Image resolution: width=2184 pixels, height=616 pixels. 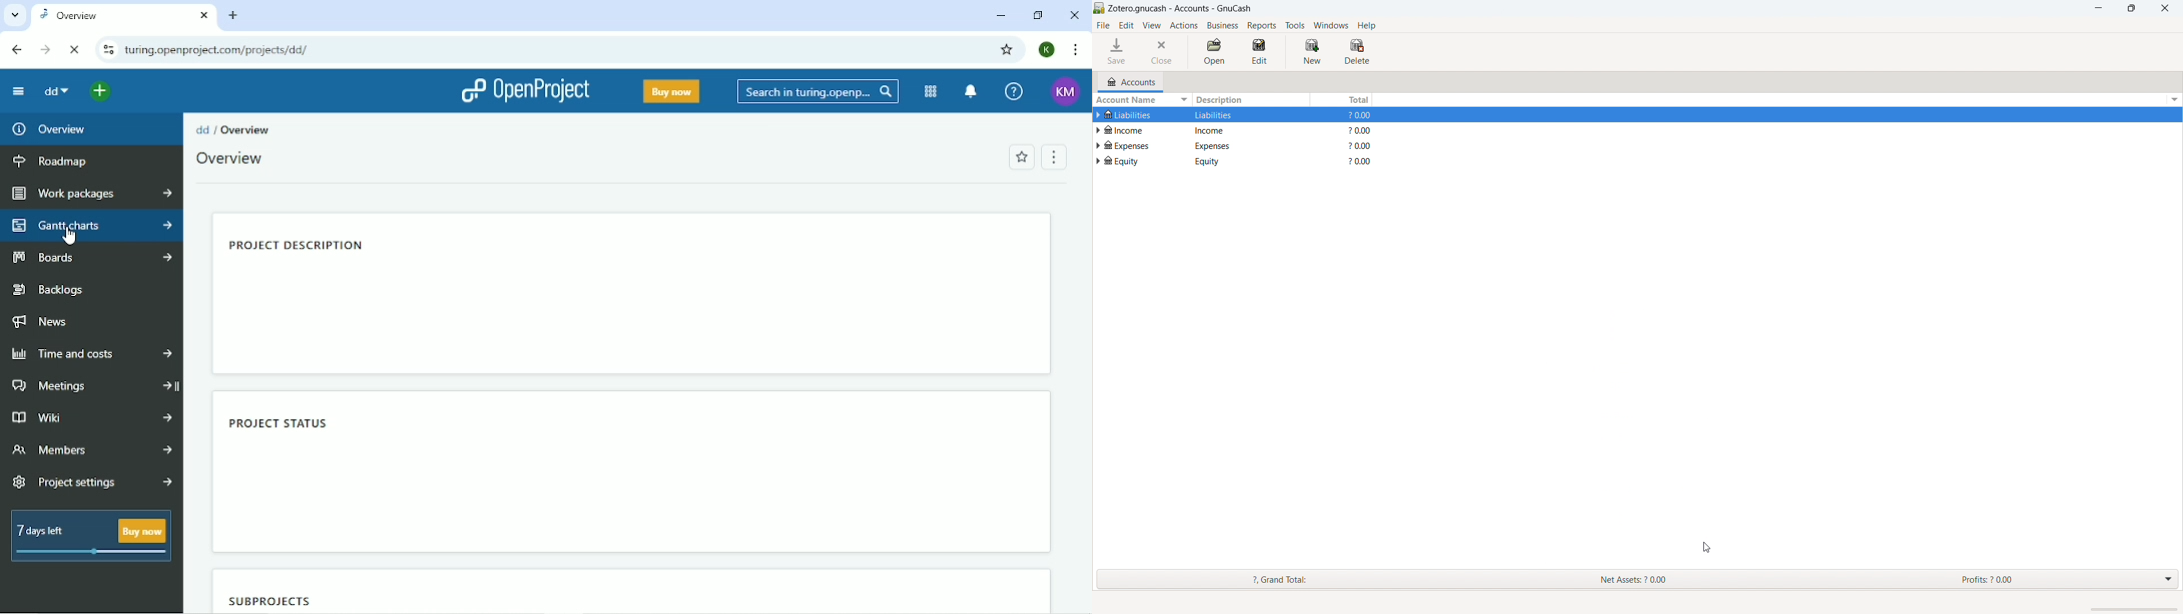 I want to click on sort by account name, so click(x=1142, y=101).